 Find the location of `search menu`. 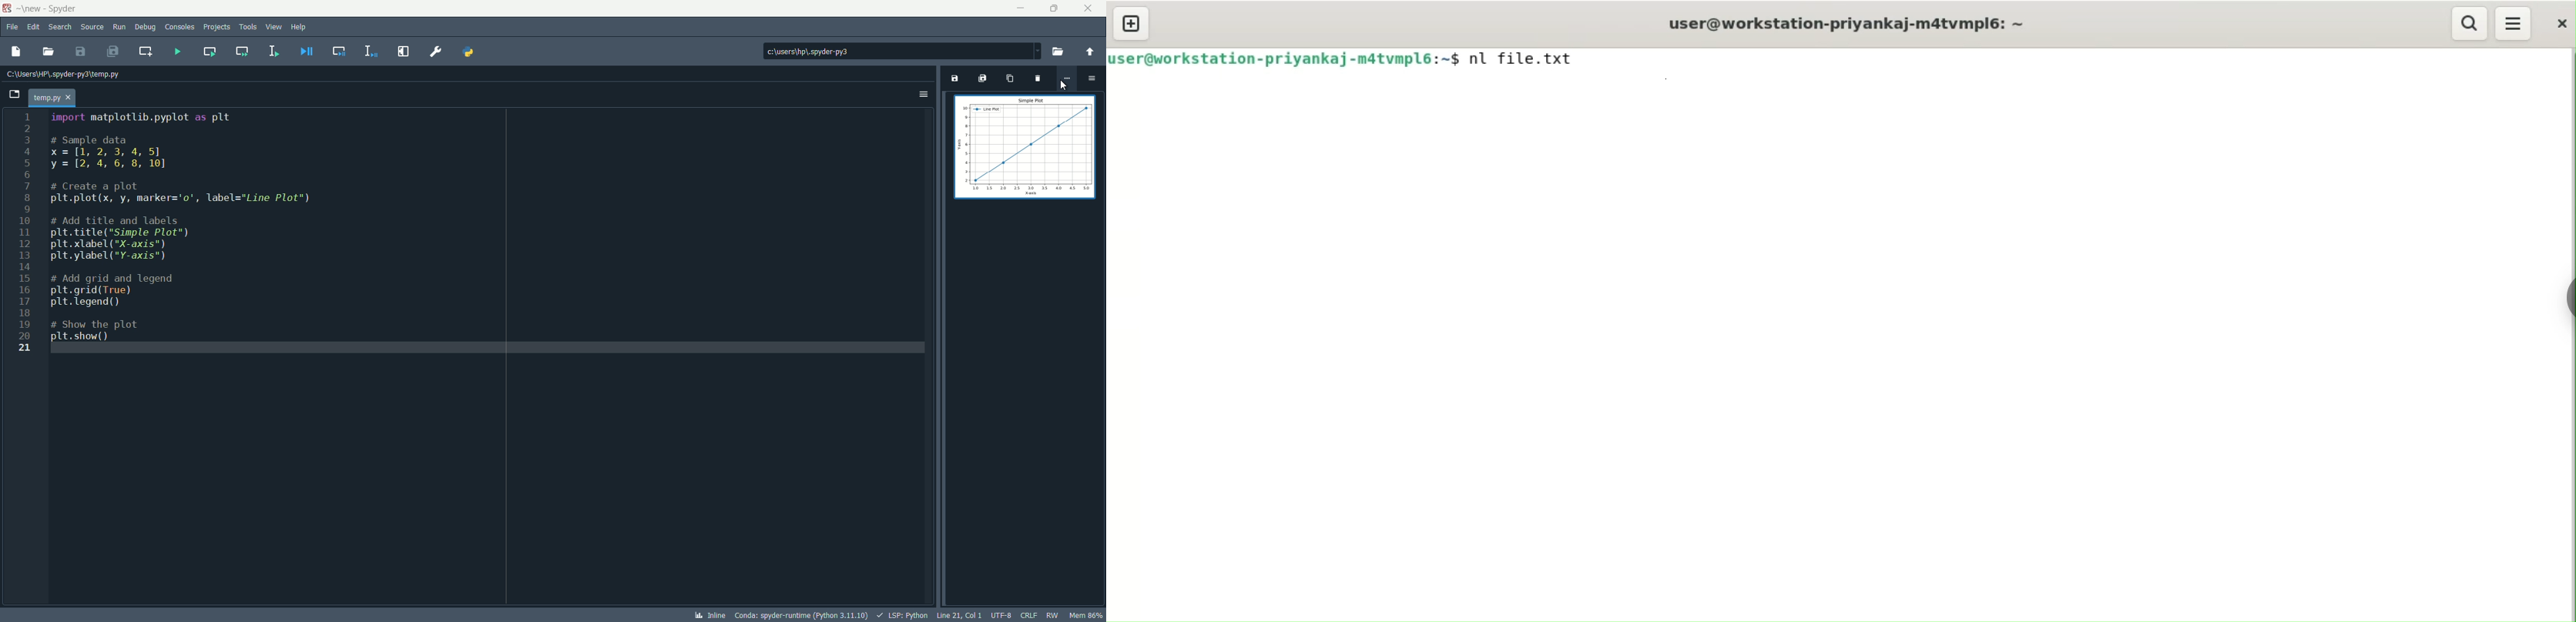

search menu is located at coordinates (61, 26).